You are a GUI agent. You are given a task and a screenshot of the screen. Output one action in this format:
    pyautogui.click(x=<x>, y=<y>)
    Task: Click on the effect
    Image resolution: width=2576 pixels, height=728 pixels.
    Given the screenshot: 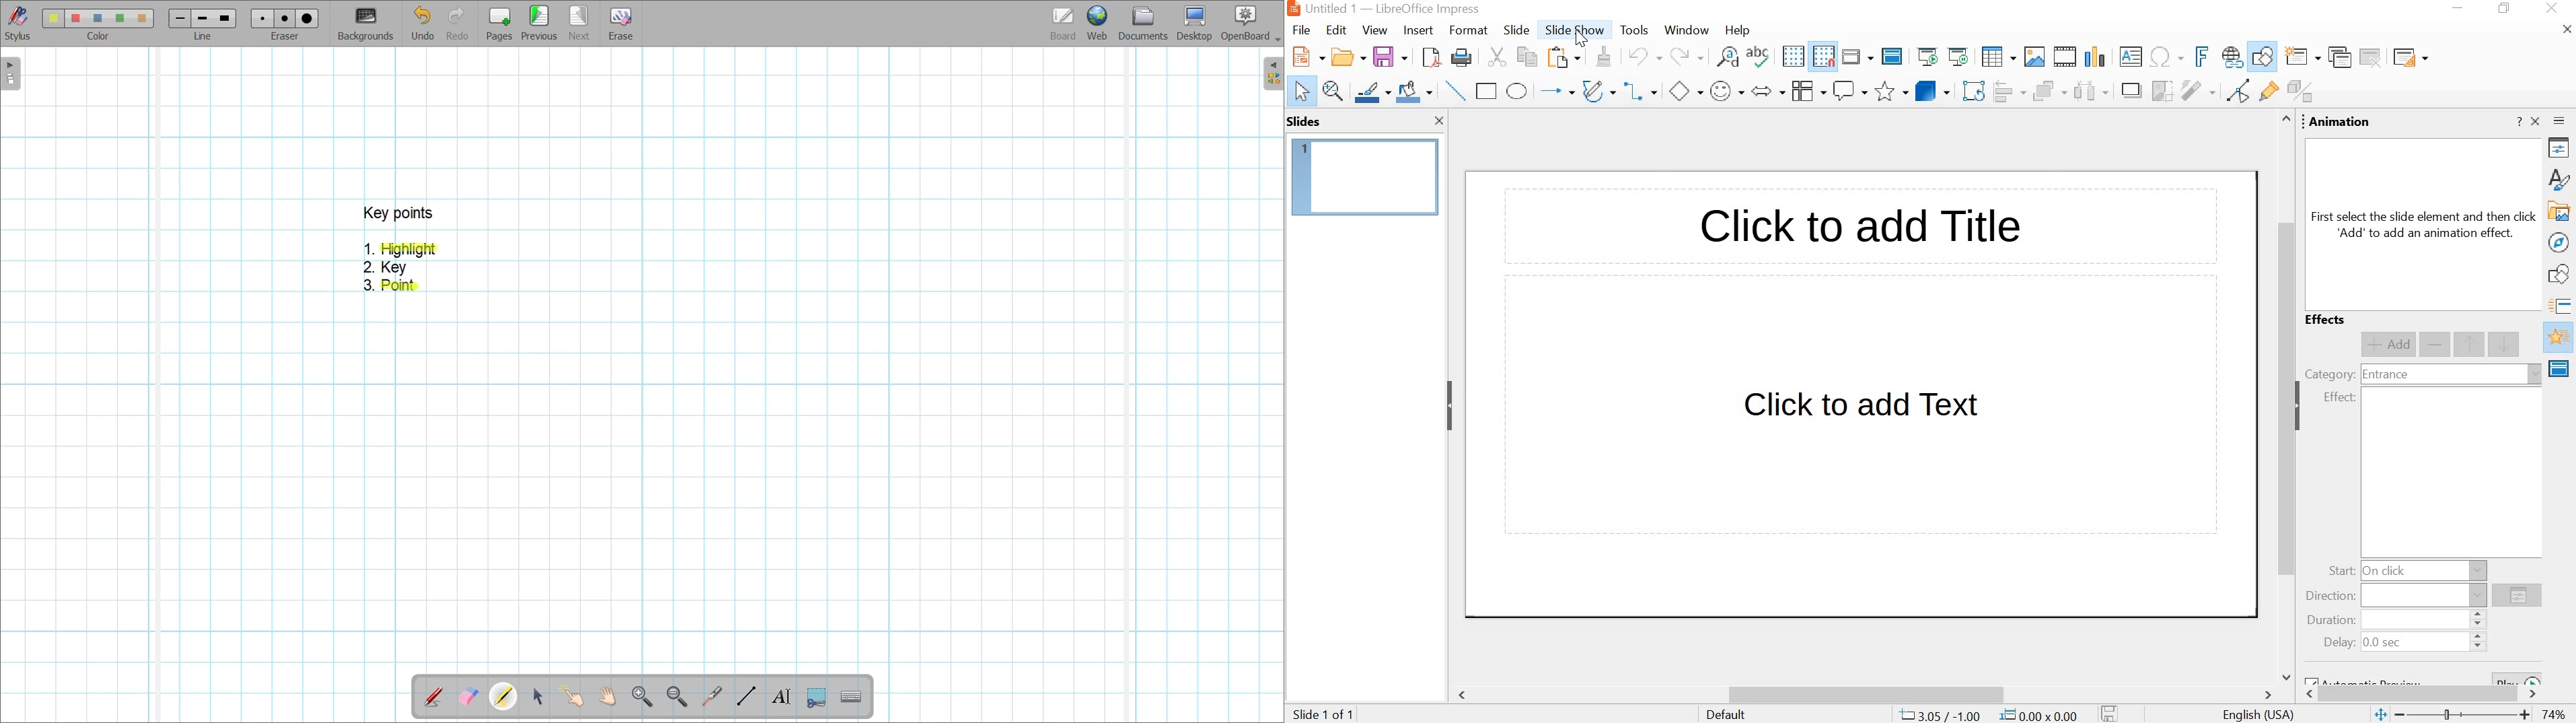 What is the action you would take?
    pyautogui.click(x=2339, y=398)
    